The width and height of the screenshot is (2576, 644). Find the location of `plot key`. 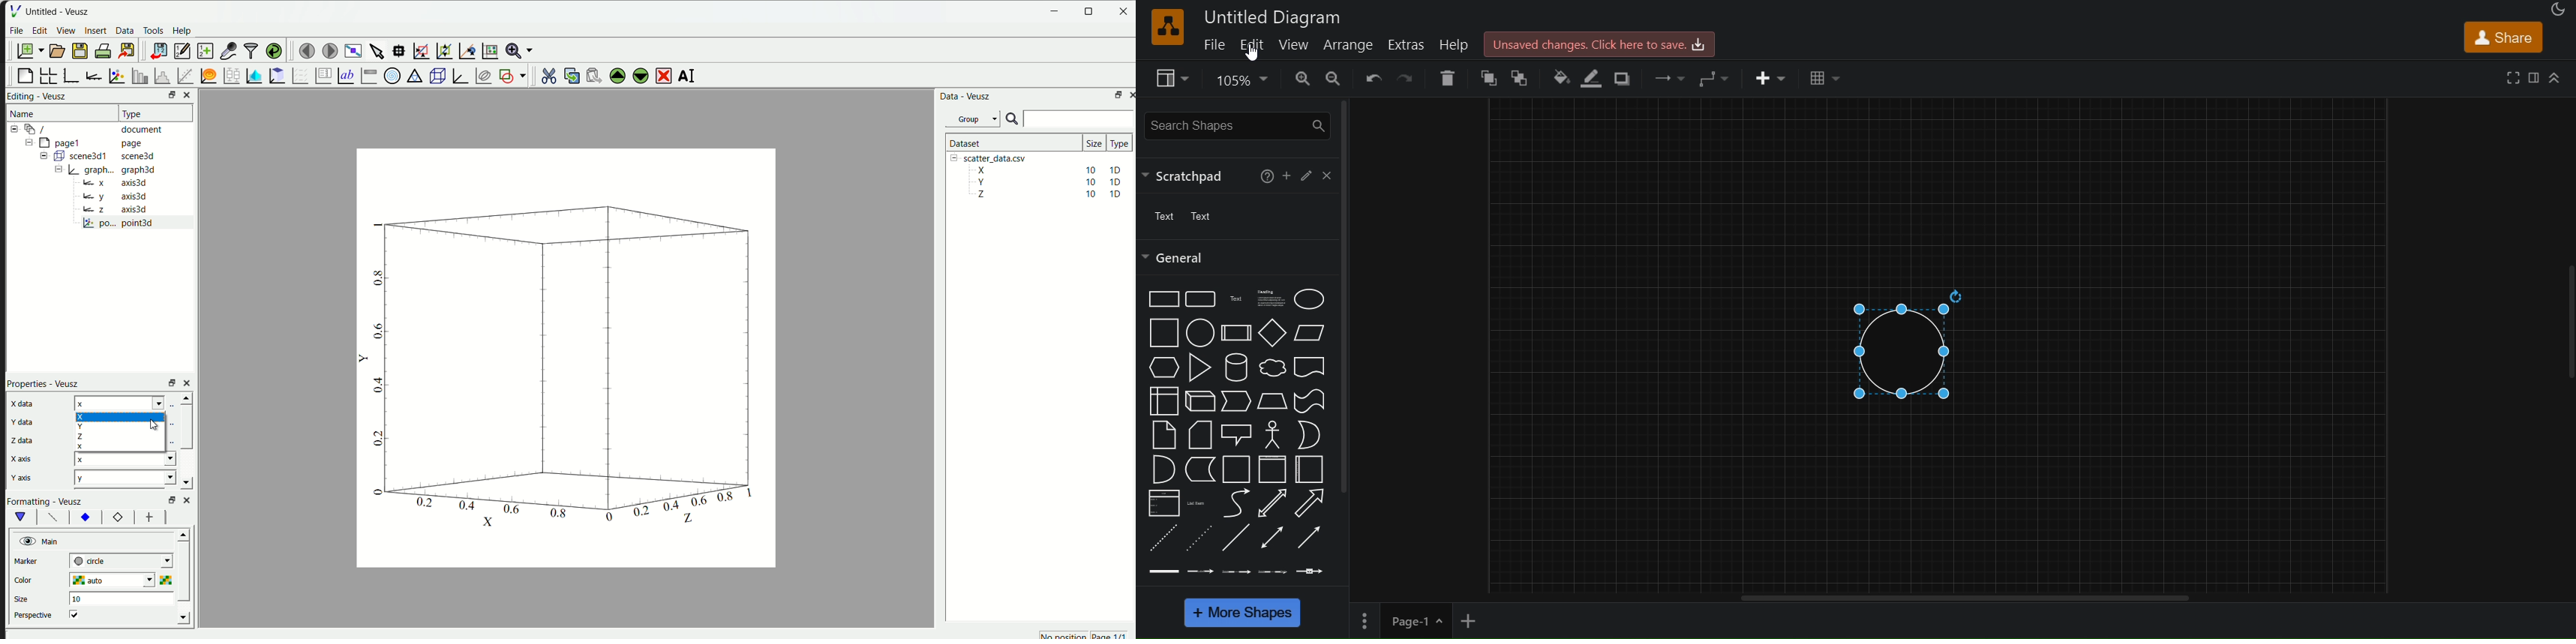

plot key is located at coordinates (321, 76).